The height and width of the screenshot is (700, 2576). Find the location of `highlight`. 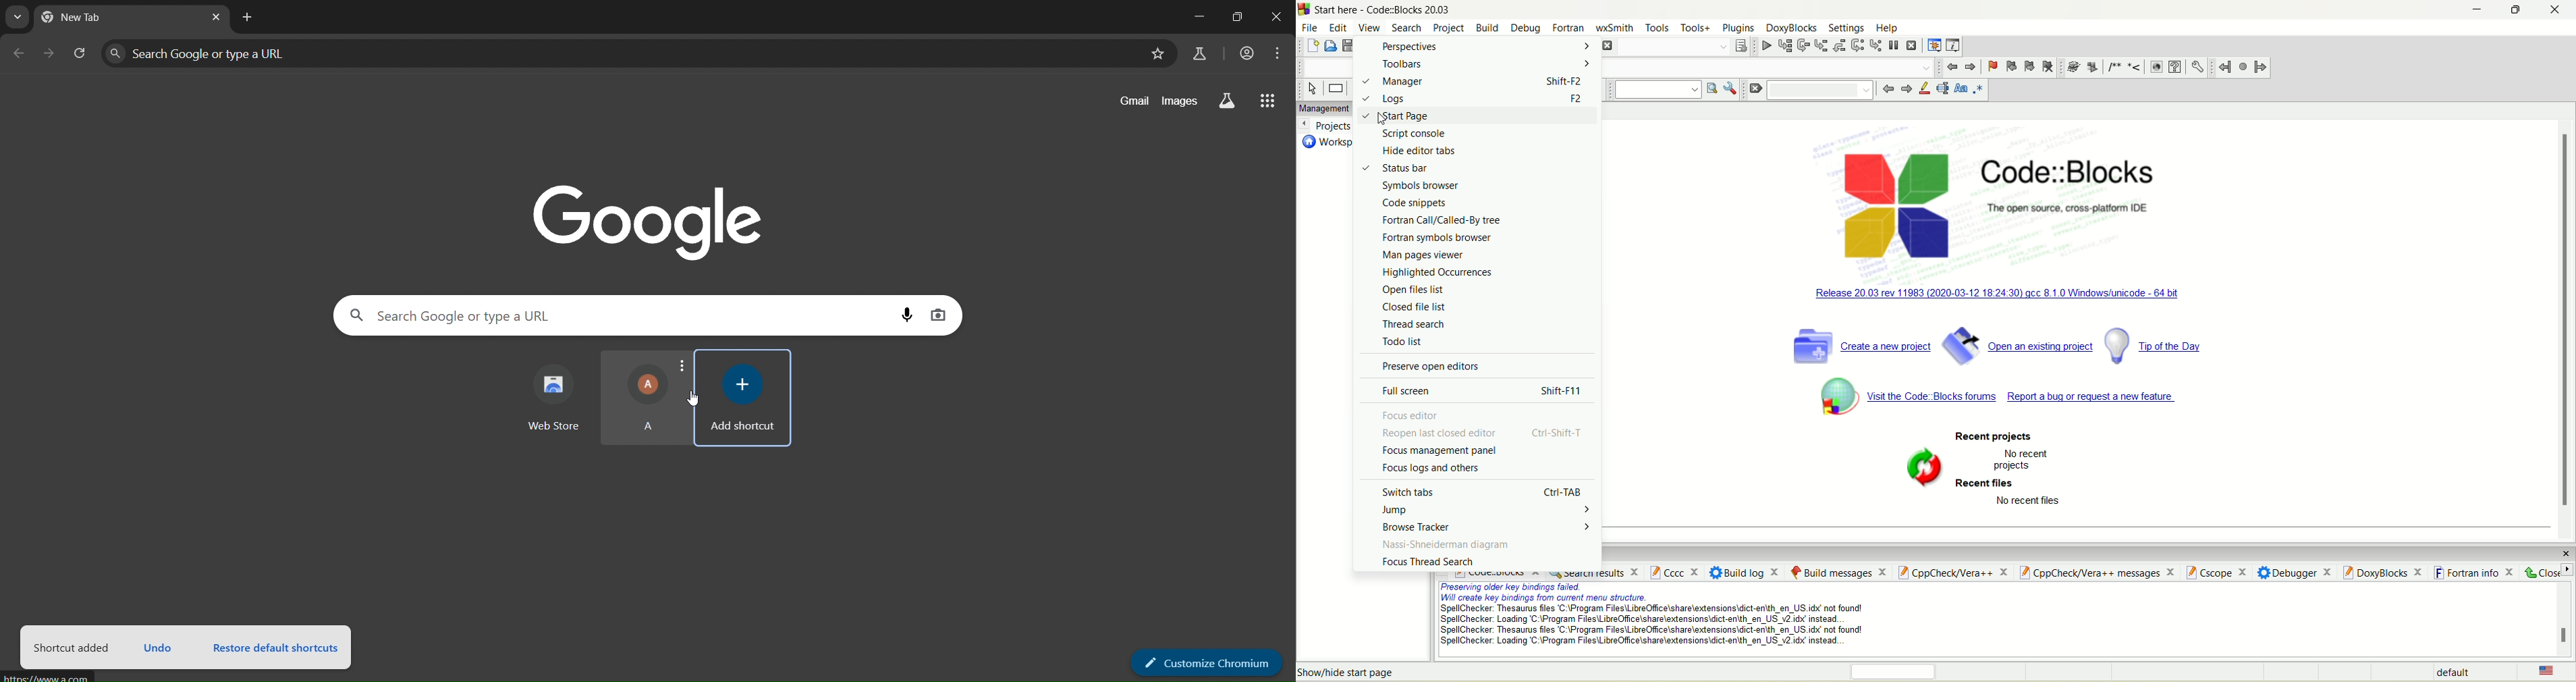

highlight is located at coordinates (1923, 91).